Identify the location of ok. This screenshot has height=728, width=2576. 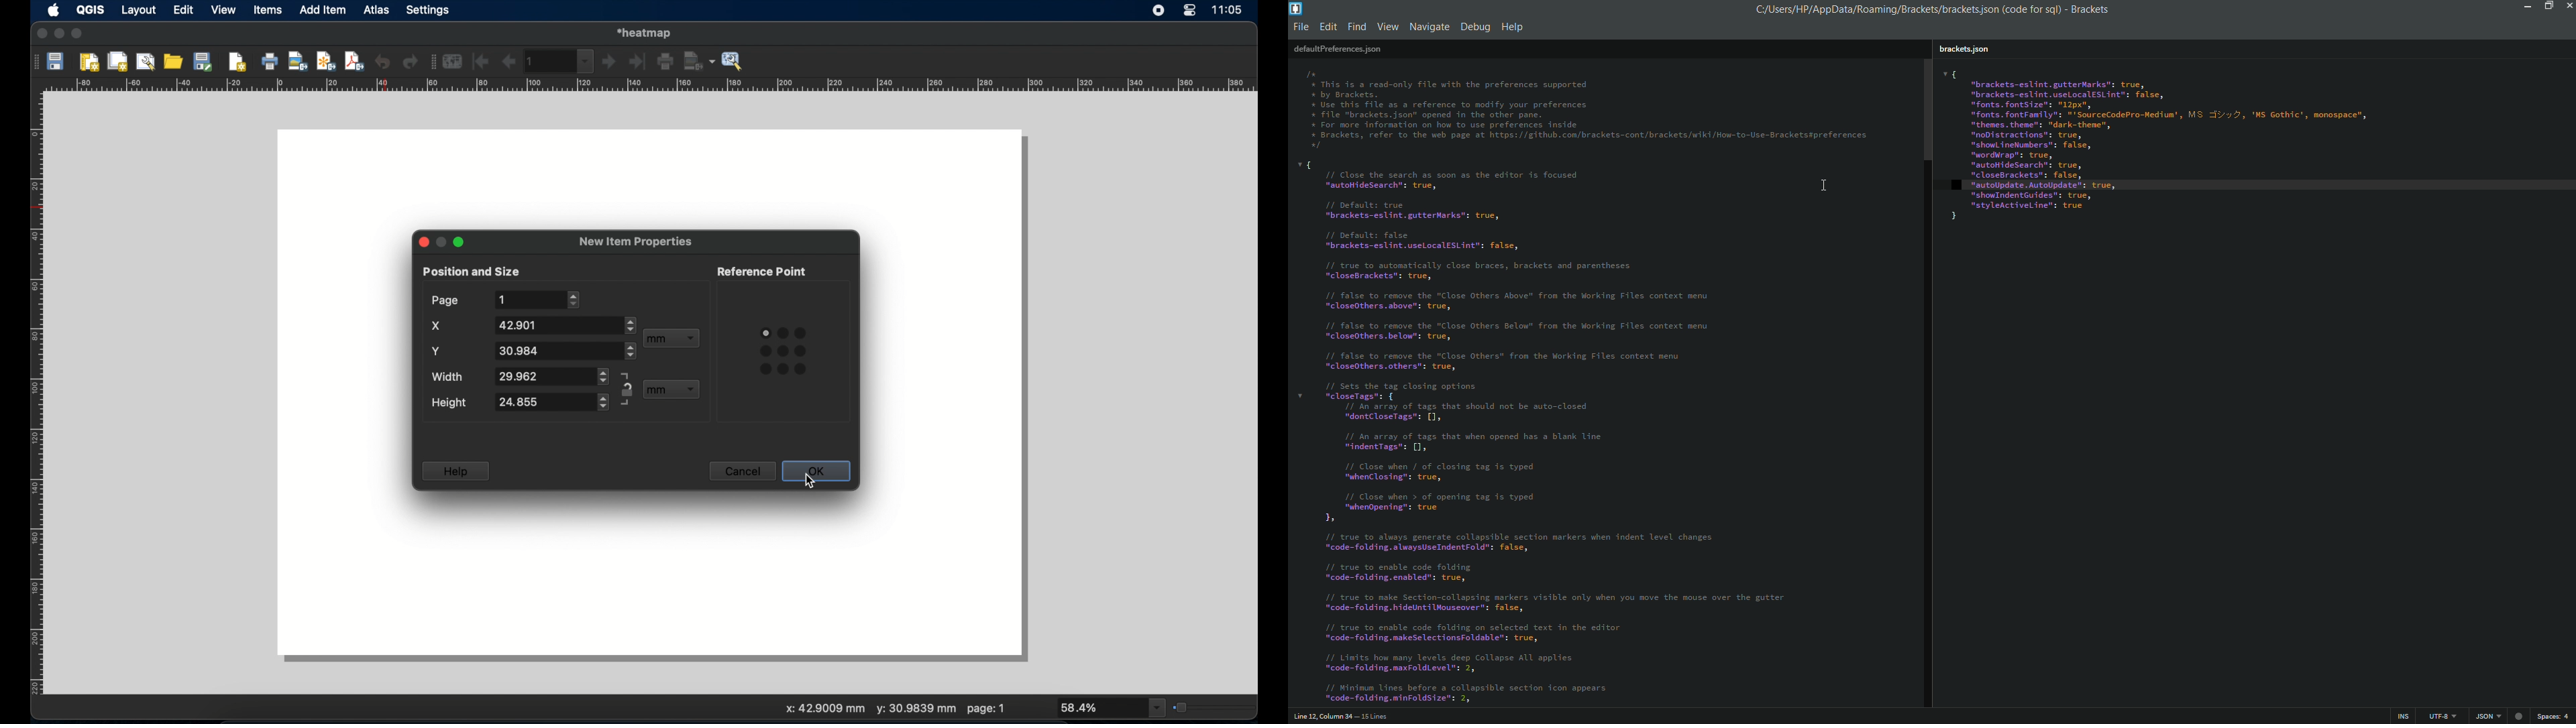
(817, 471).